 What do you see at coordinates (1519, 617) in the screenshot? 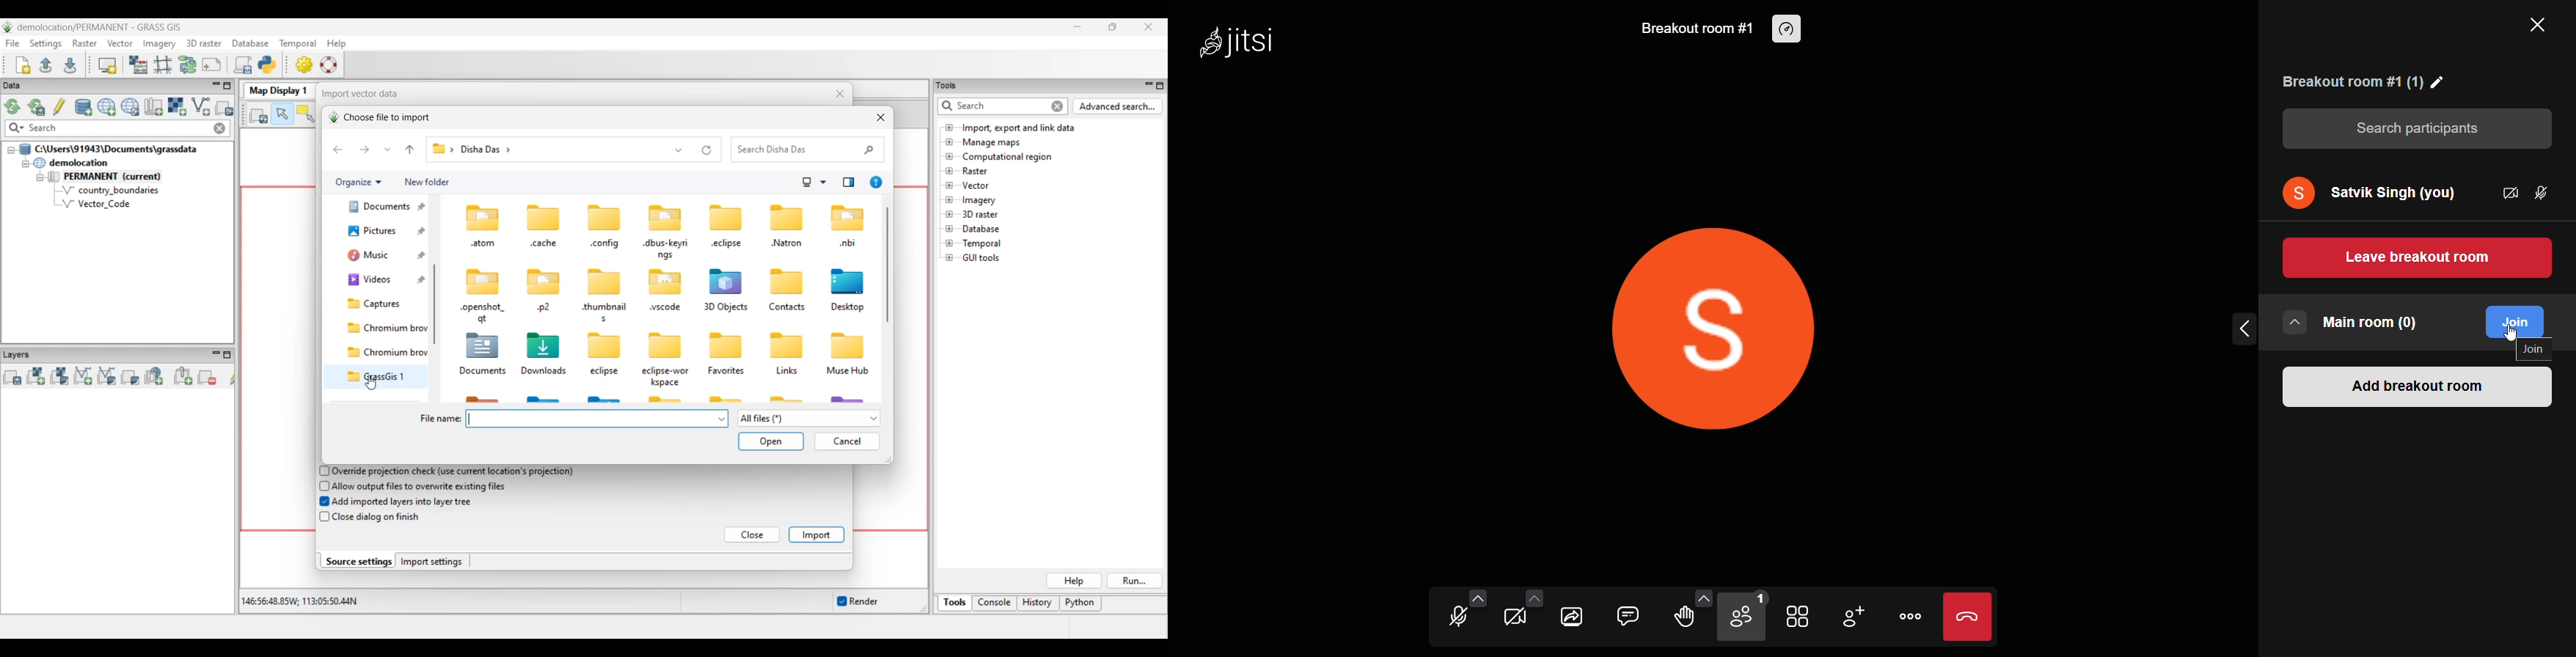
I see `camera` at bounding box center [1519, 617].